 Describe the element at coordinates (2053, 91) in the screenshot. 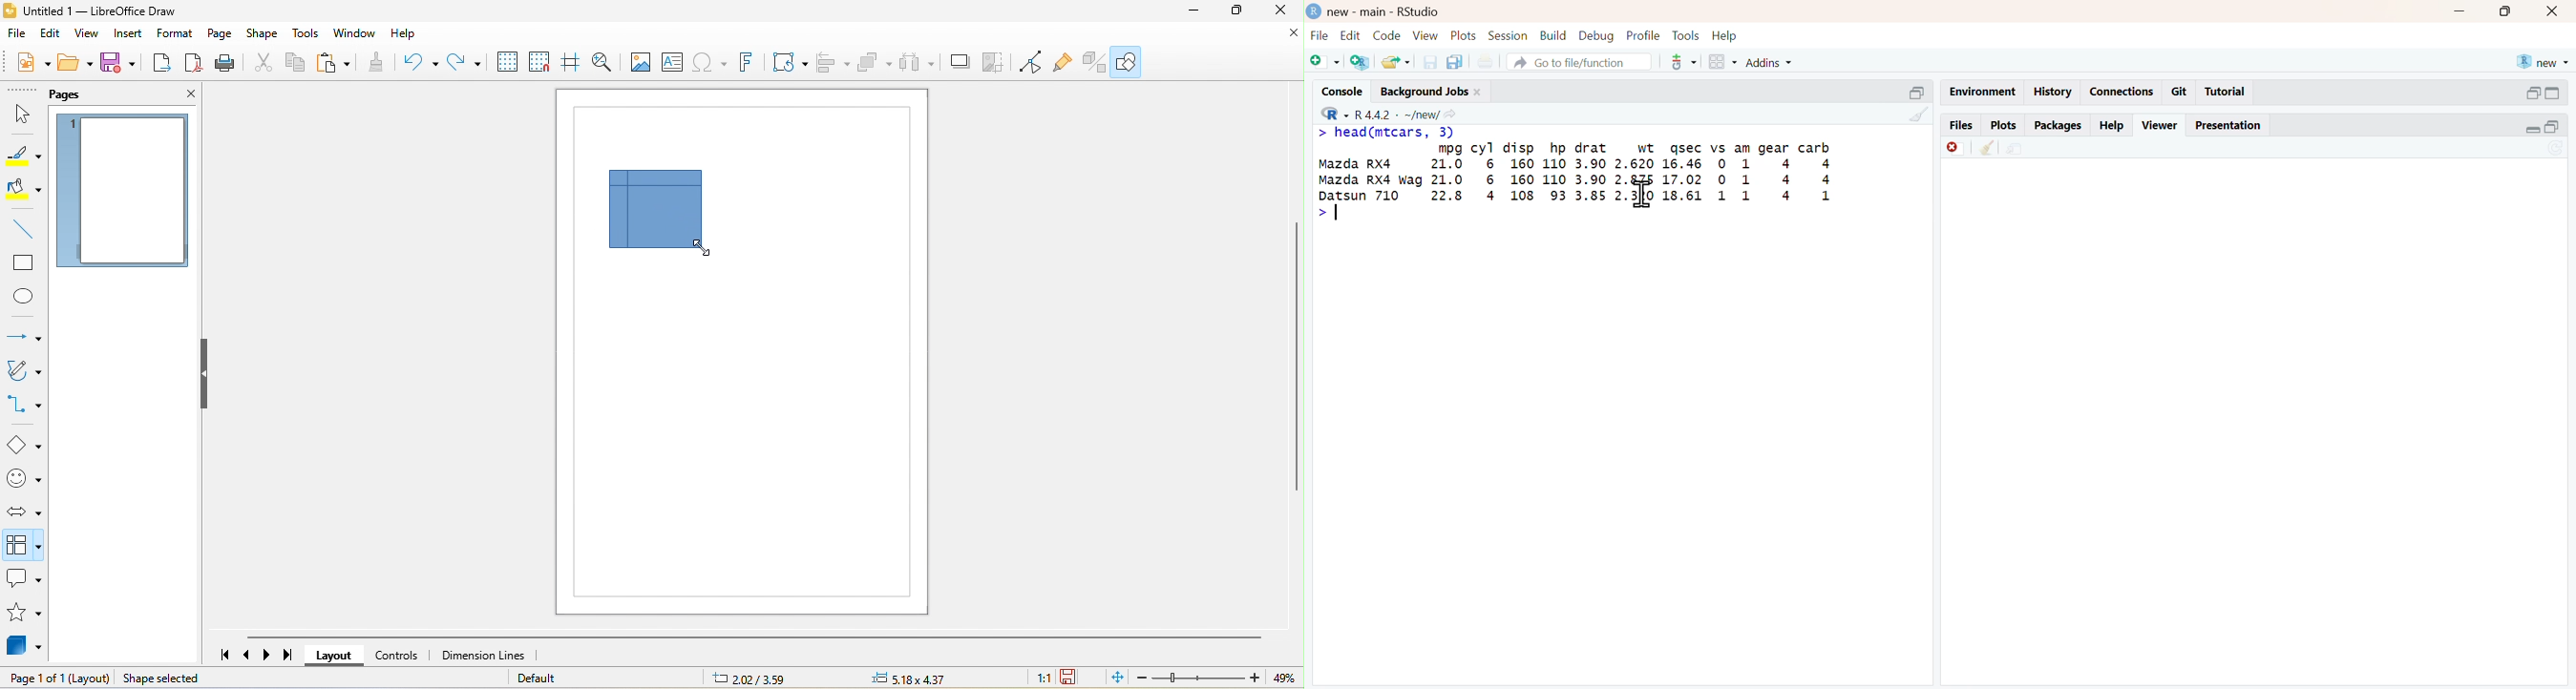

I see `History` at that location.